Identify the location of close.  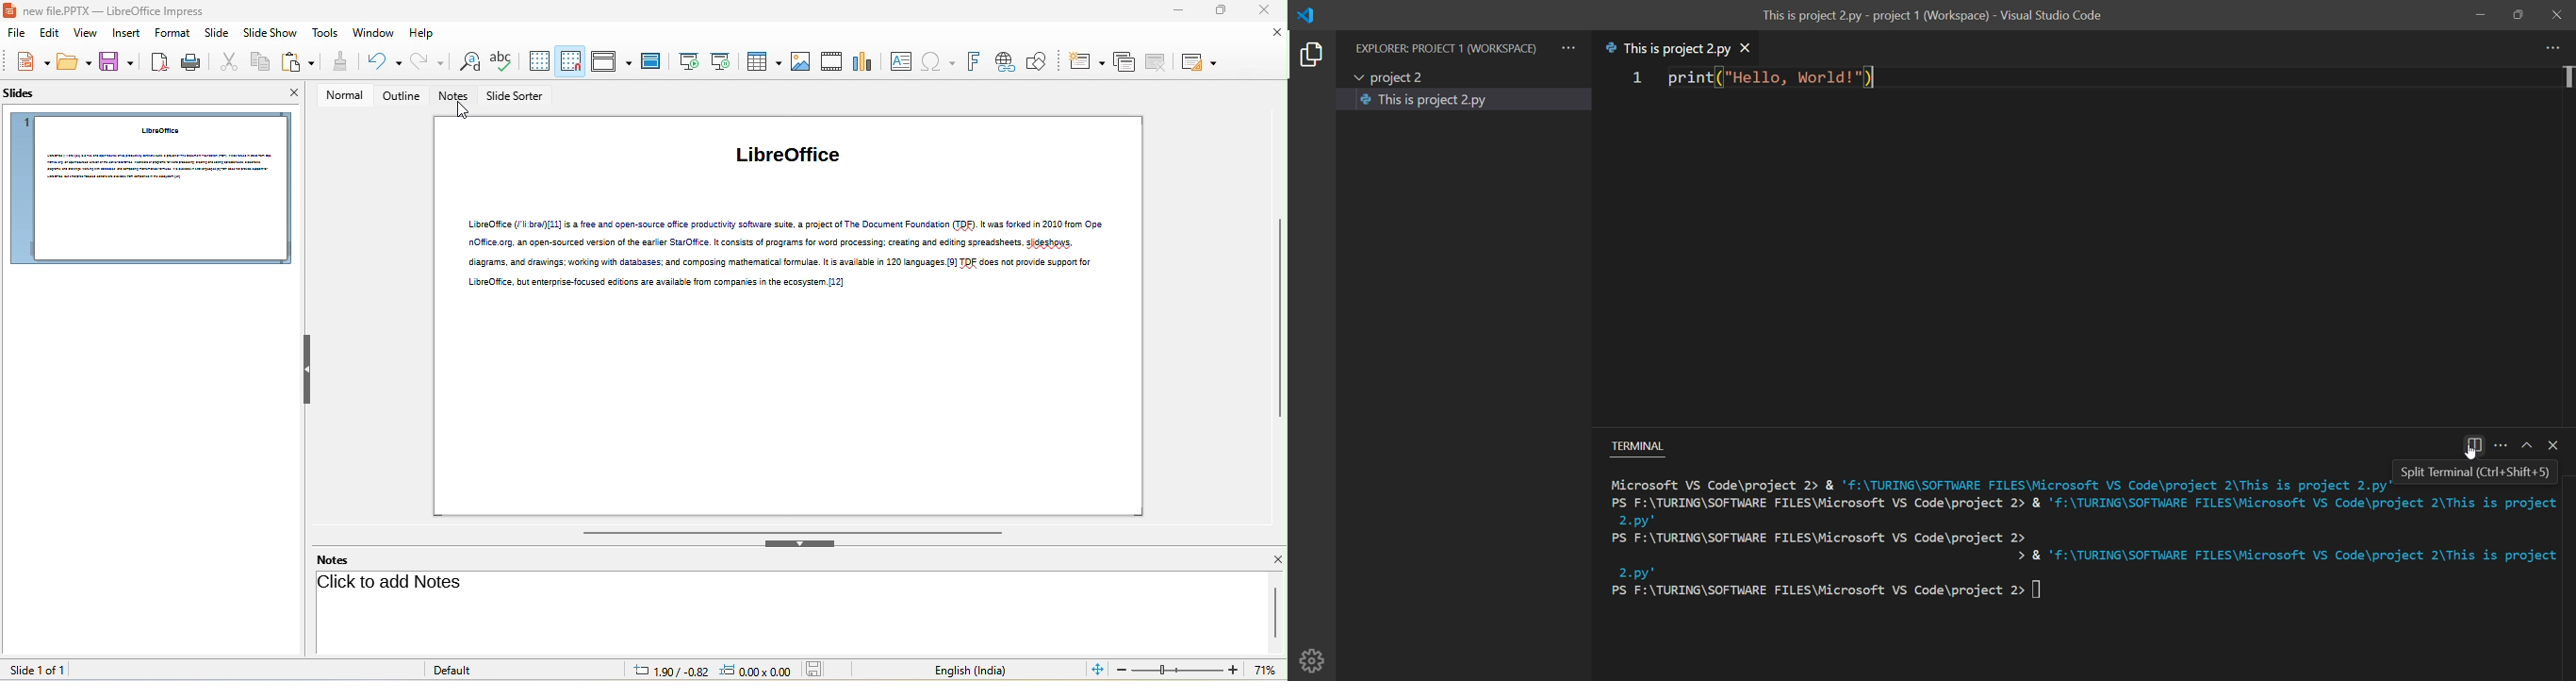
(287, 95).